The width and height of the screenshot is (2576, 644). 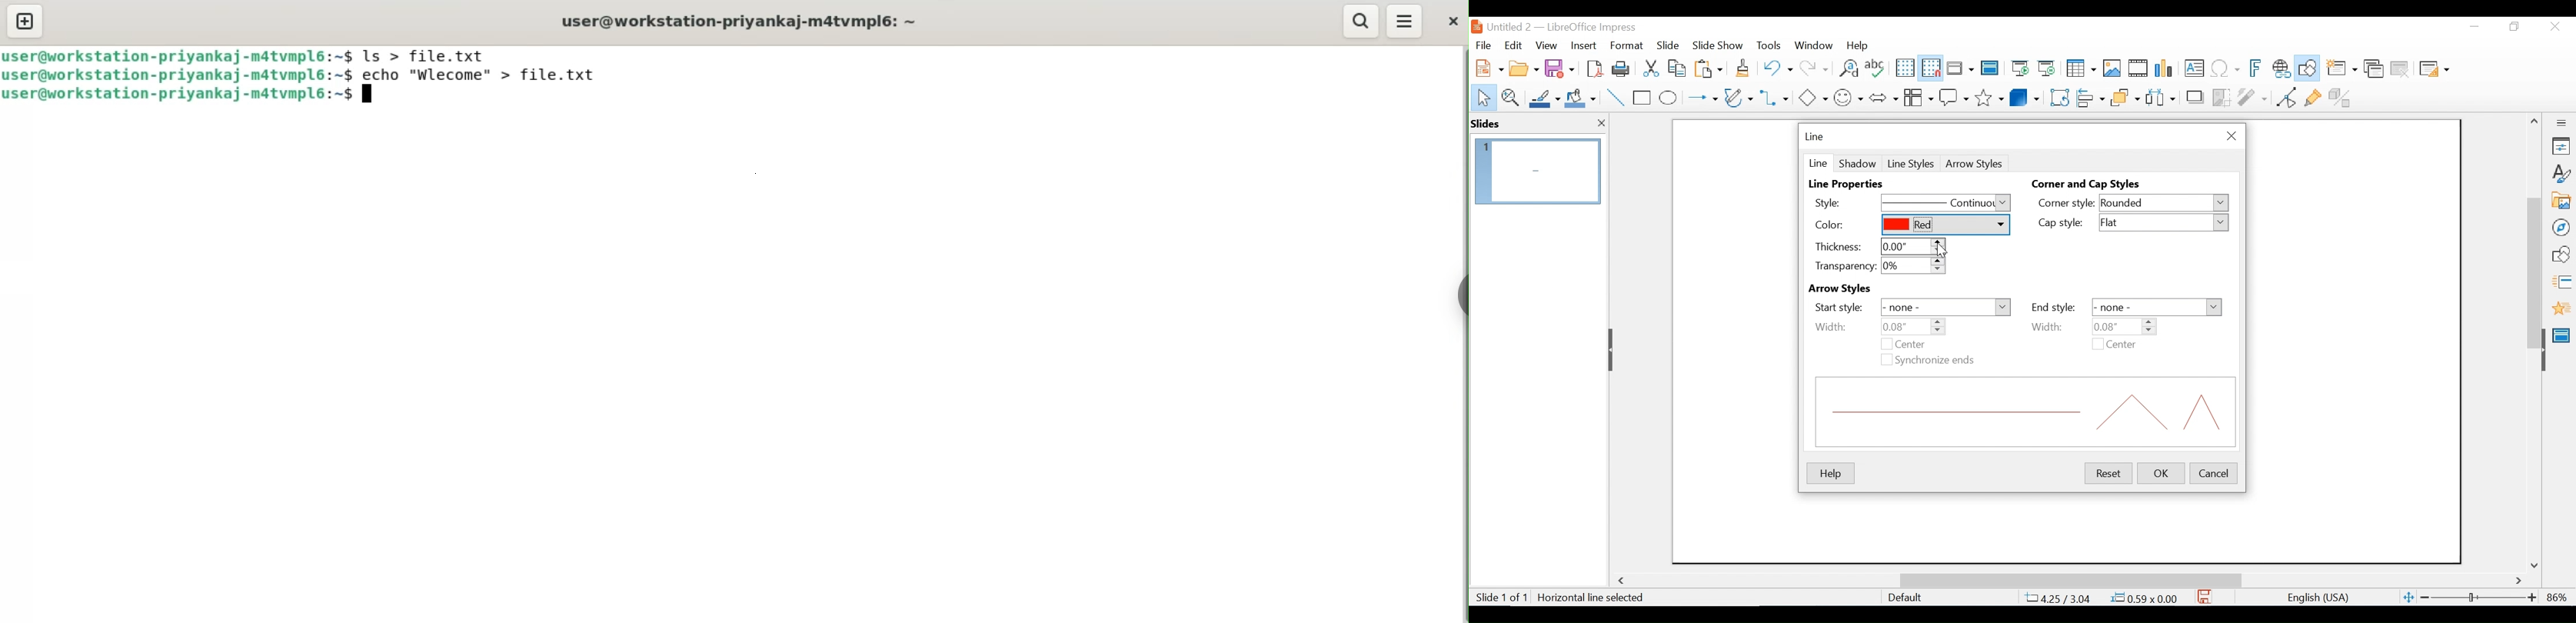 I want to click on Color, so click(x=1844, y=225).